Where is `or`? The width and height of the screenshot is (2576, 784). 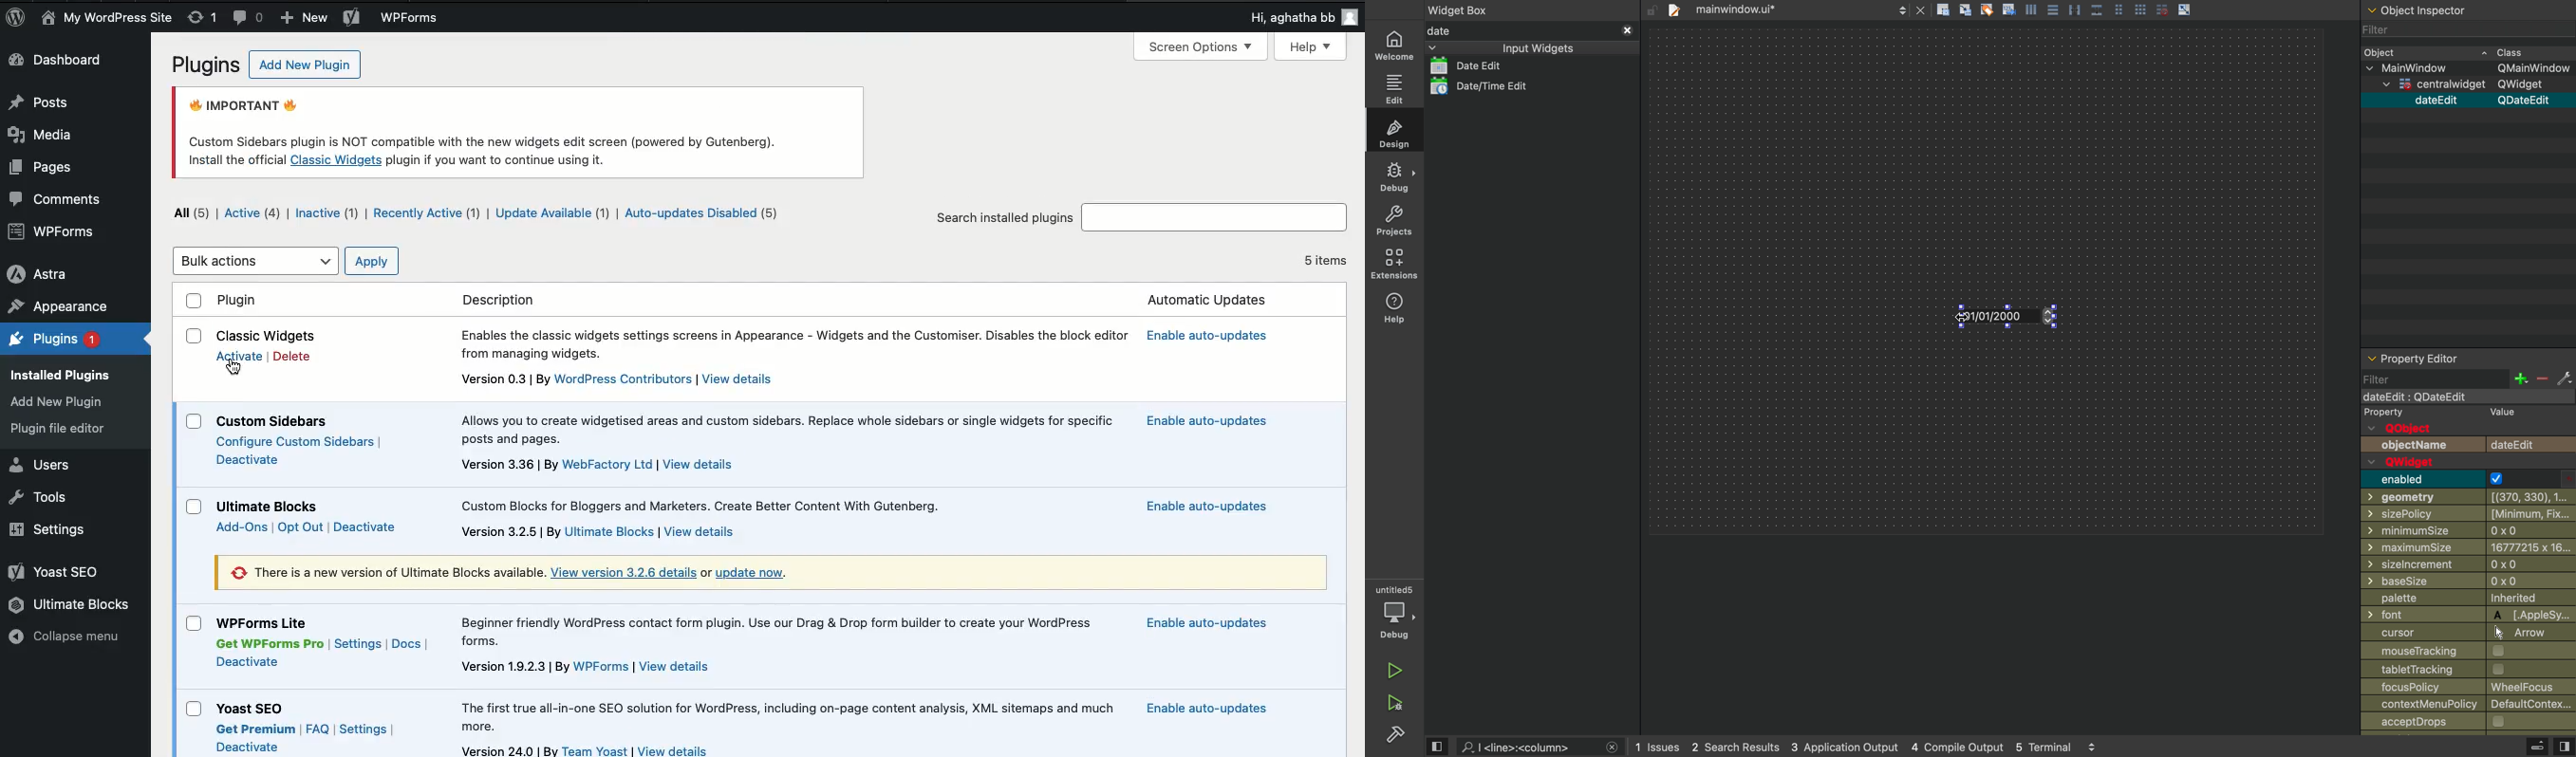 or is located at coordinates (706, 573).